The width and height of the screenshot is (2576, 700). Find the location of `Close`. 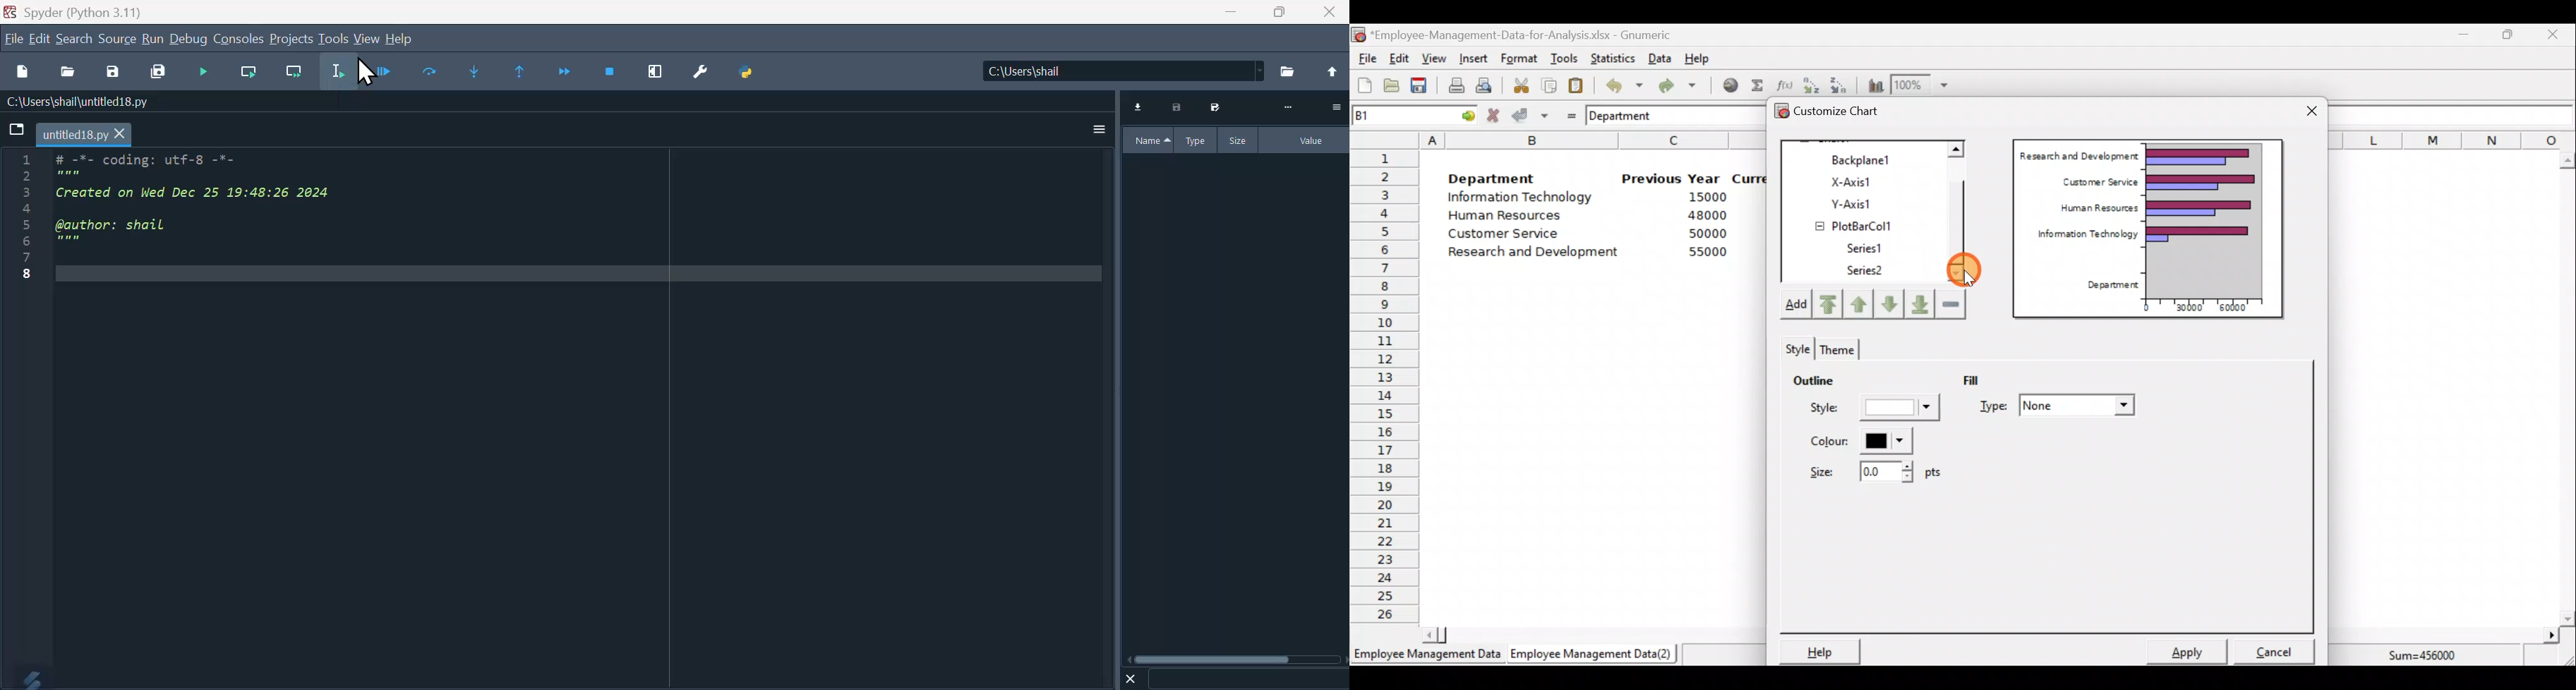

Close is located at coordinates (1131, 678).